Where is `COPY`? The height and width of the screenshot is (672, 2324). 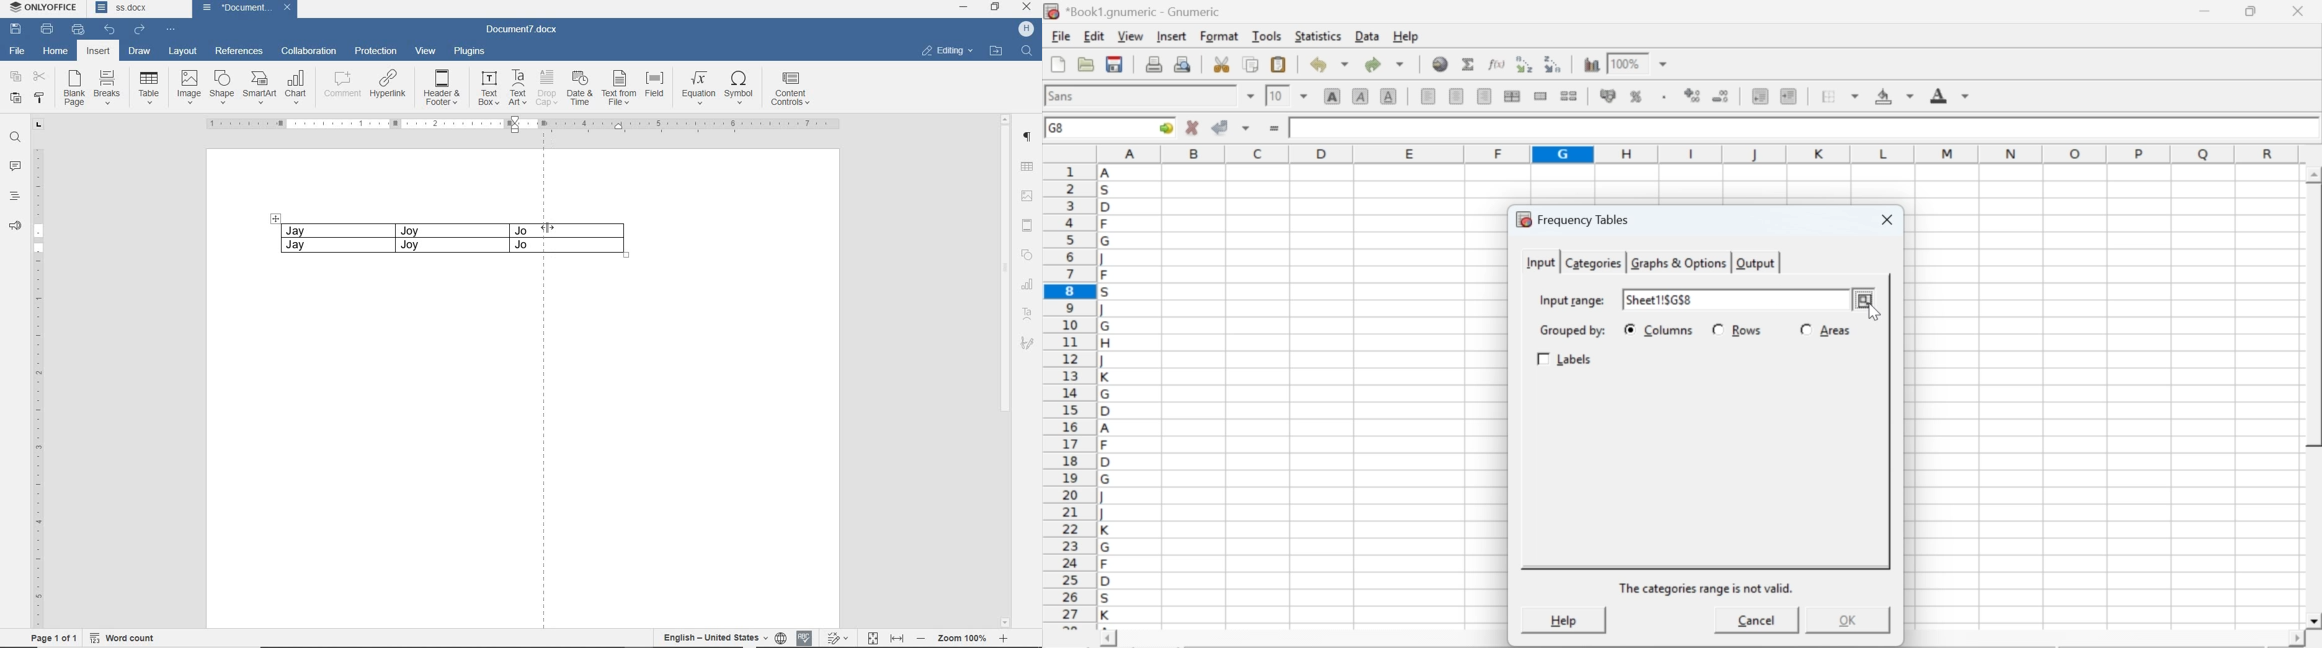
COPY is located at coordinates (16, 78).